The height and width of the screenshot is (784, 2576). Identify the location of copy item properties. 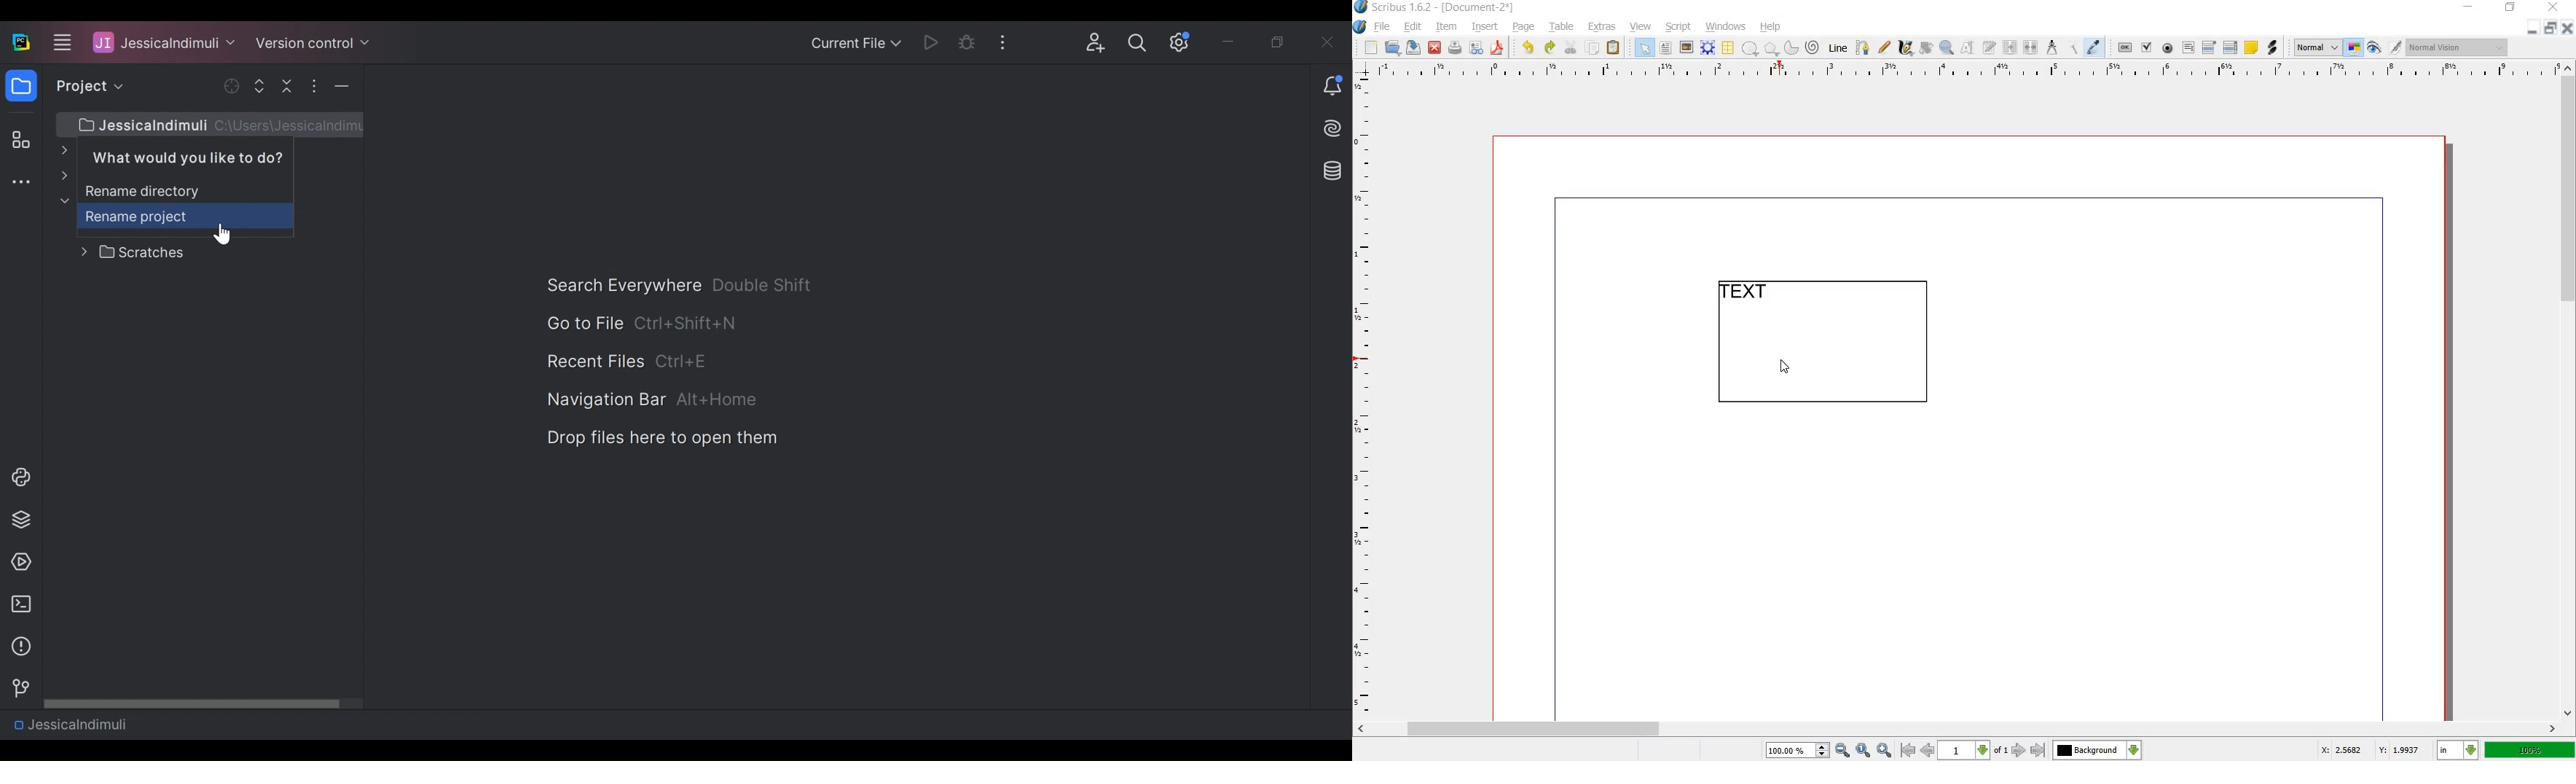
(2074, 47).